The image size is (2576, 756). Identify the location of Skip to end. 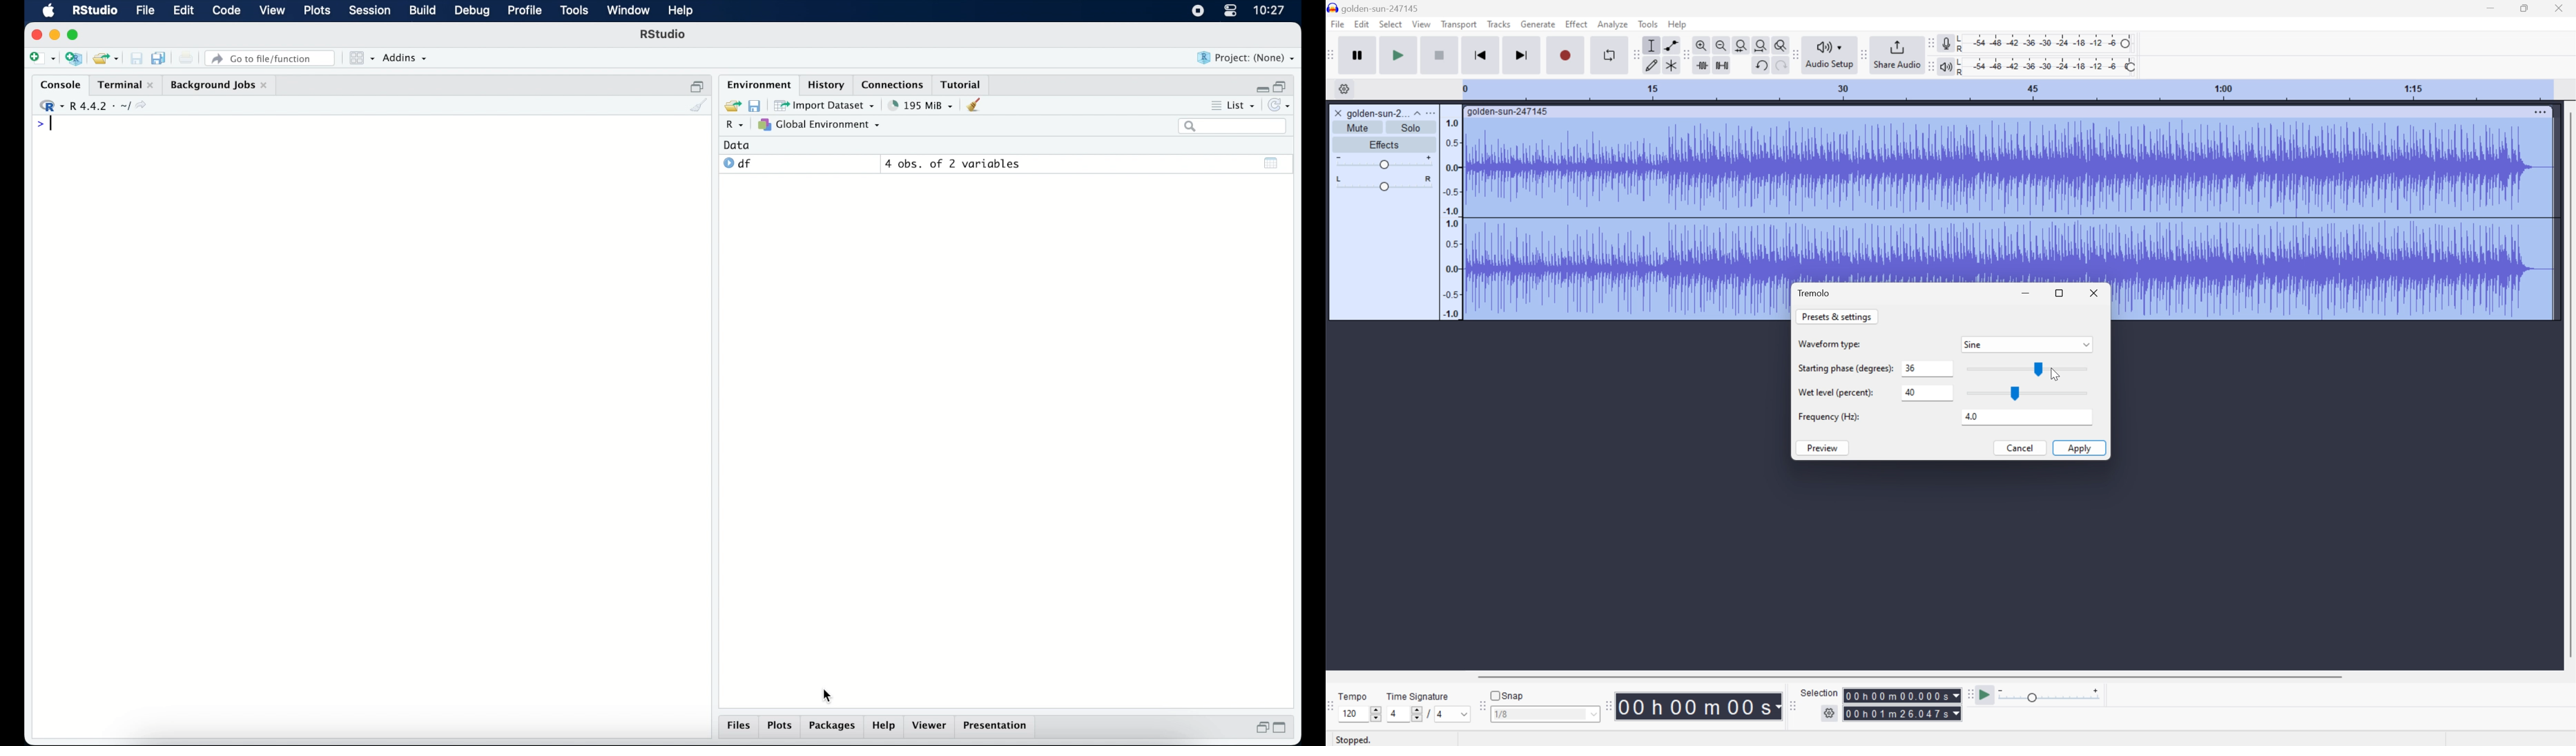
(1521, 56).